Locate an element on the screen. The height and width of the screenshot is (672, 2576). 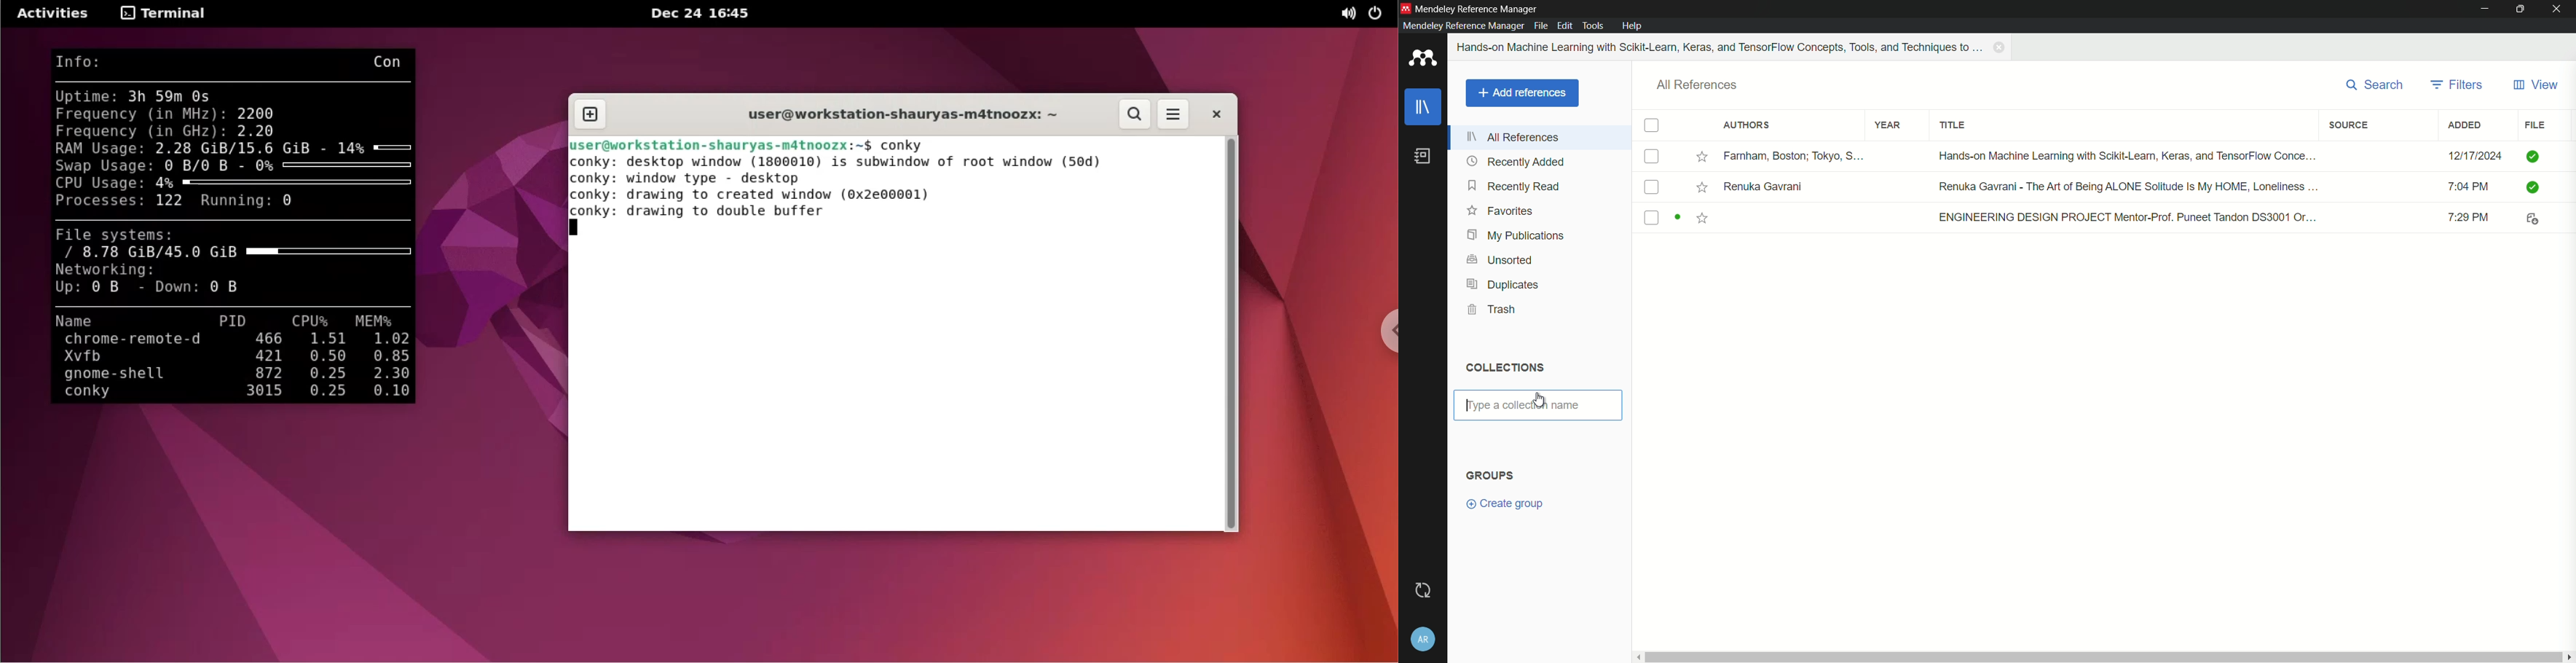
source is located at coordinates (2350, 125).